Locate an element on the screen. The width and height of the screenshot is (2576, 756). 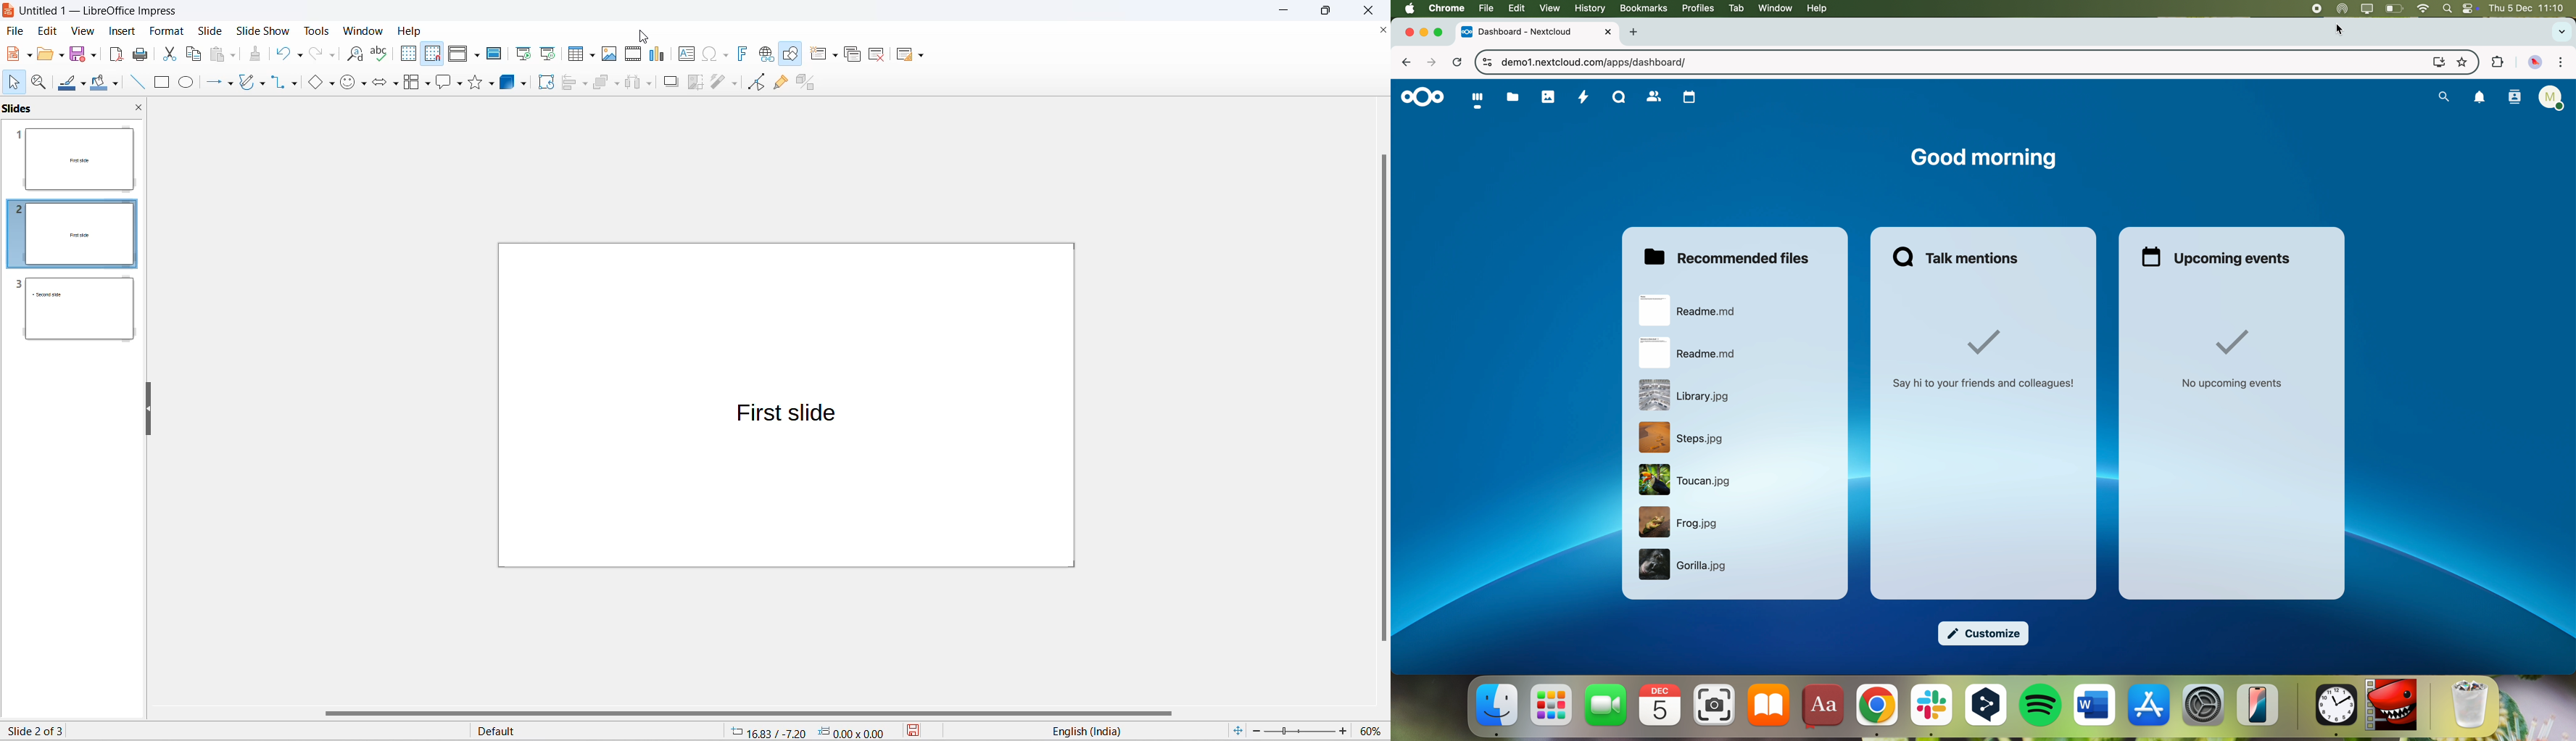
duplicate slide is located at coordinates (854, 52).